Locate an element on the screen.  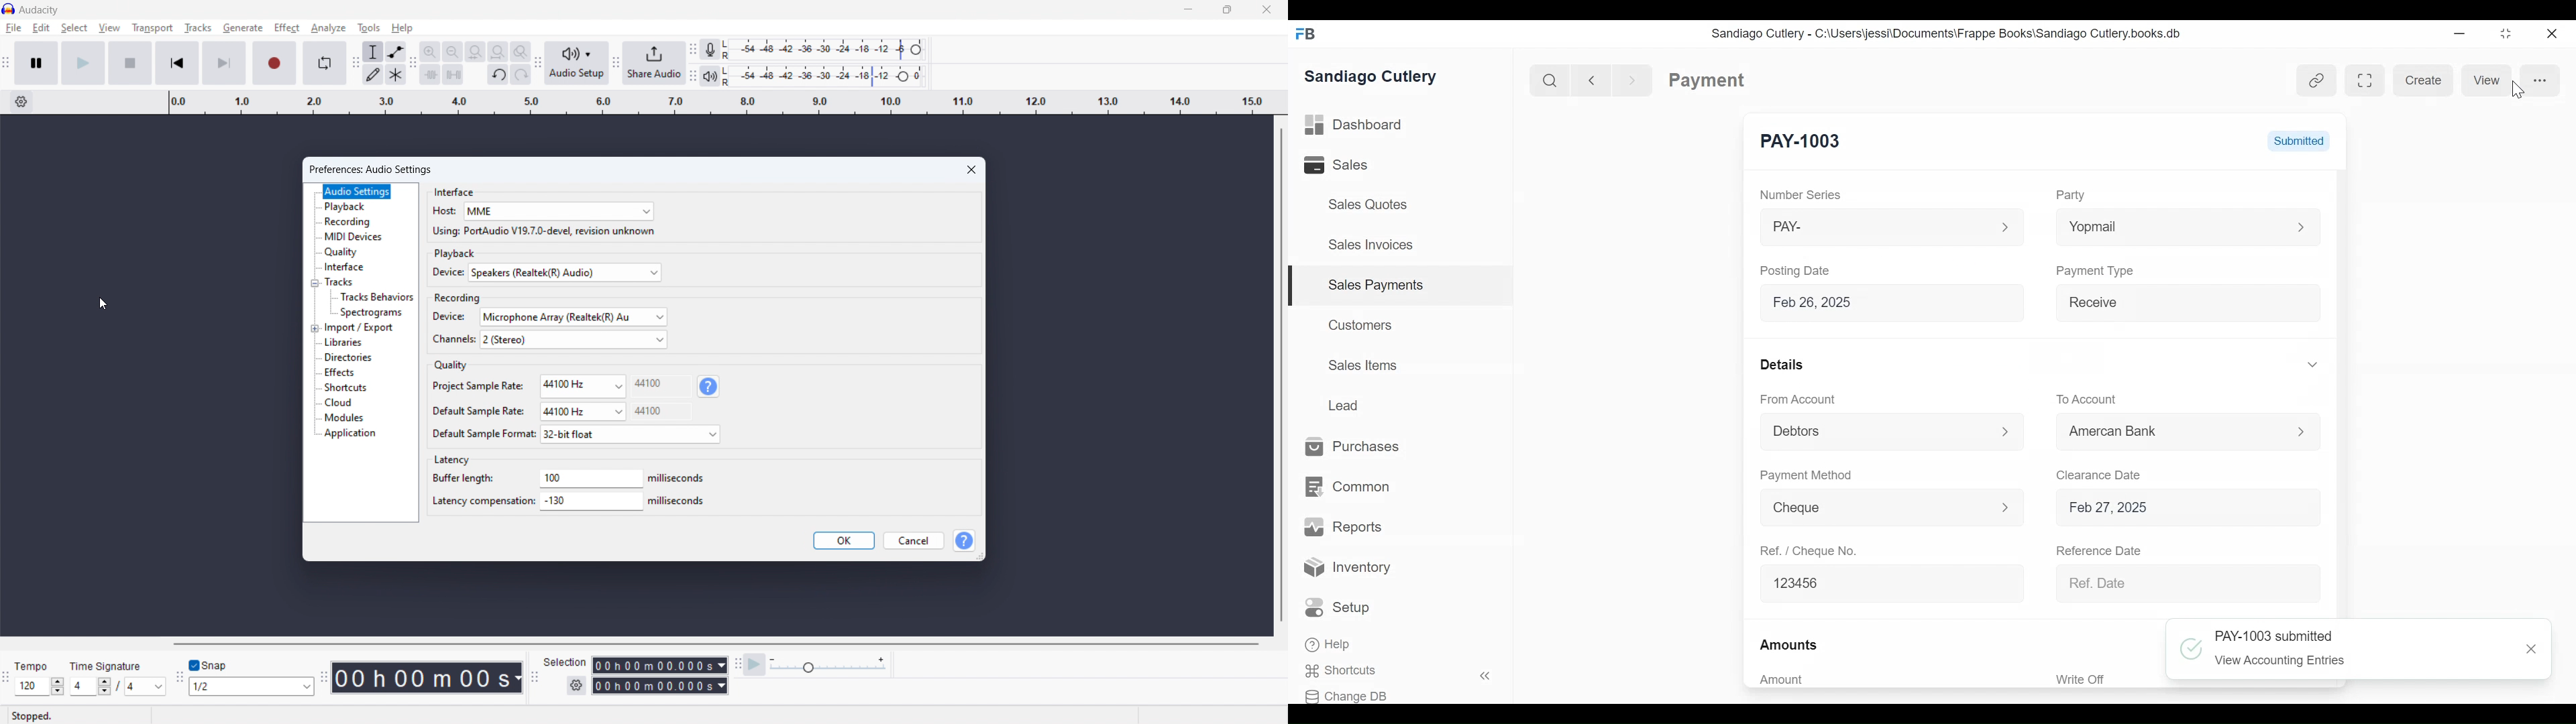
fit selection to width is located at coordinates (475, 51).